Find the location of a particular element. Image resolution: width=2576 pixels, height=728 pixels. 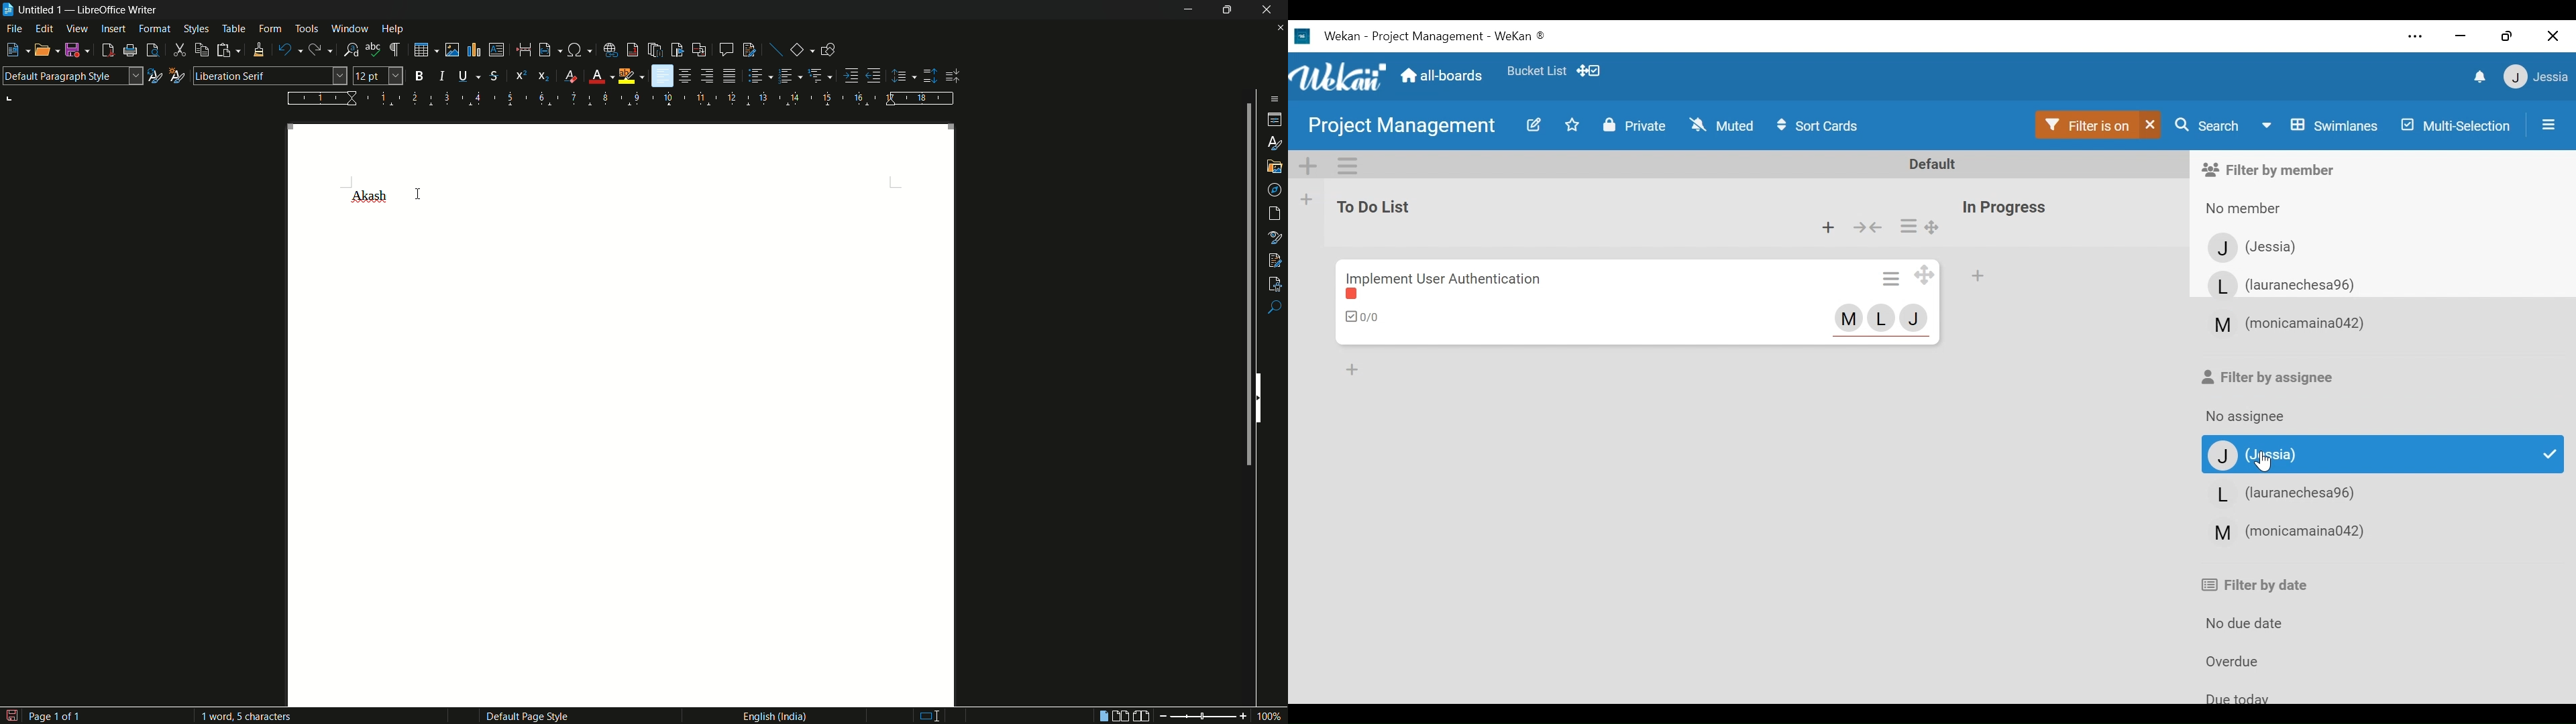

justify is located at coordinates (731, 78).